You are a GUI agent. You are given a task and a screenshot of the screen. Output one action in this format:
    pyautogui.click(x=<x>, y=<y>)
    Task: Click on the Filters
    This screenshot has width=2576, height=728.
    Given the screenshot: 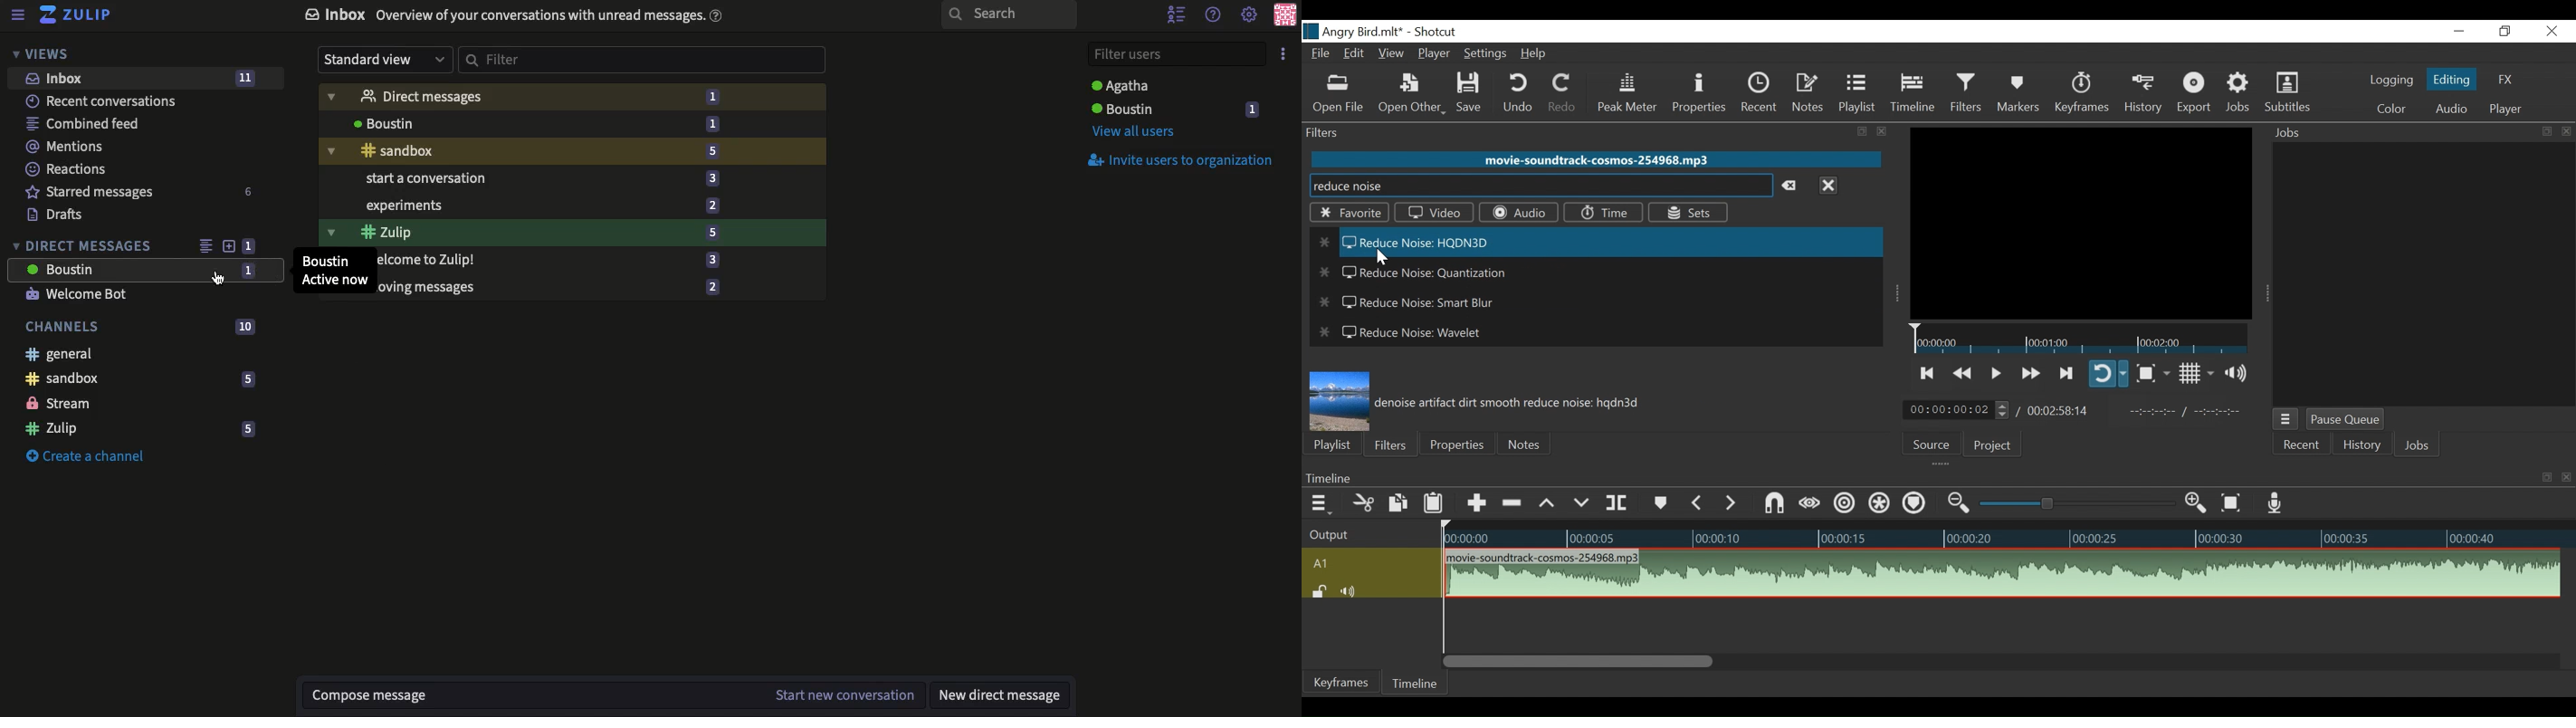 What is the action you would take?
    pyautogui.click(x=1966, y=93)
    